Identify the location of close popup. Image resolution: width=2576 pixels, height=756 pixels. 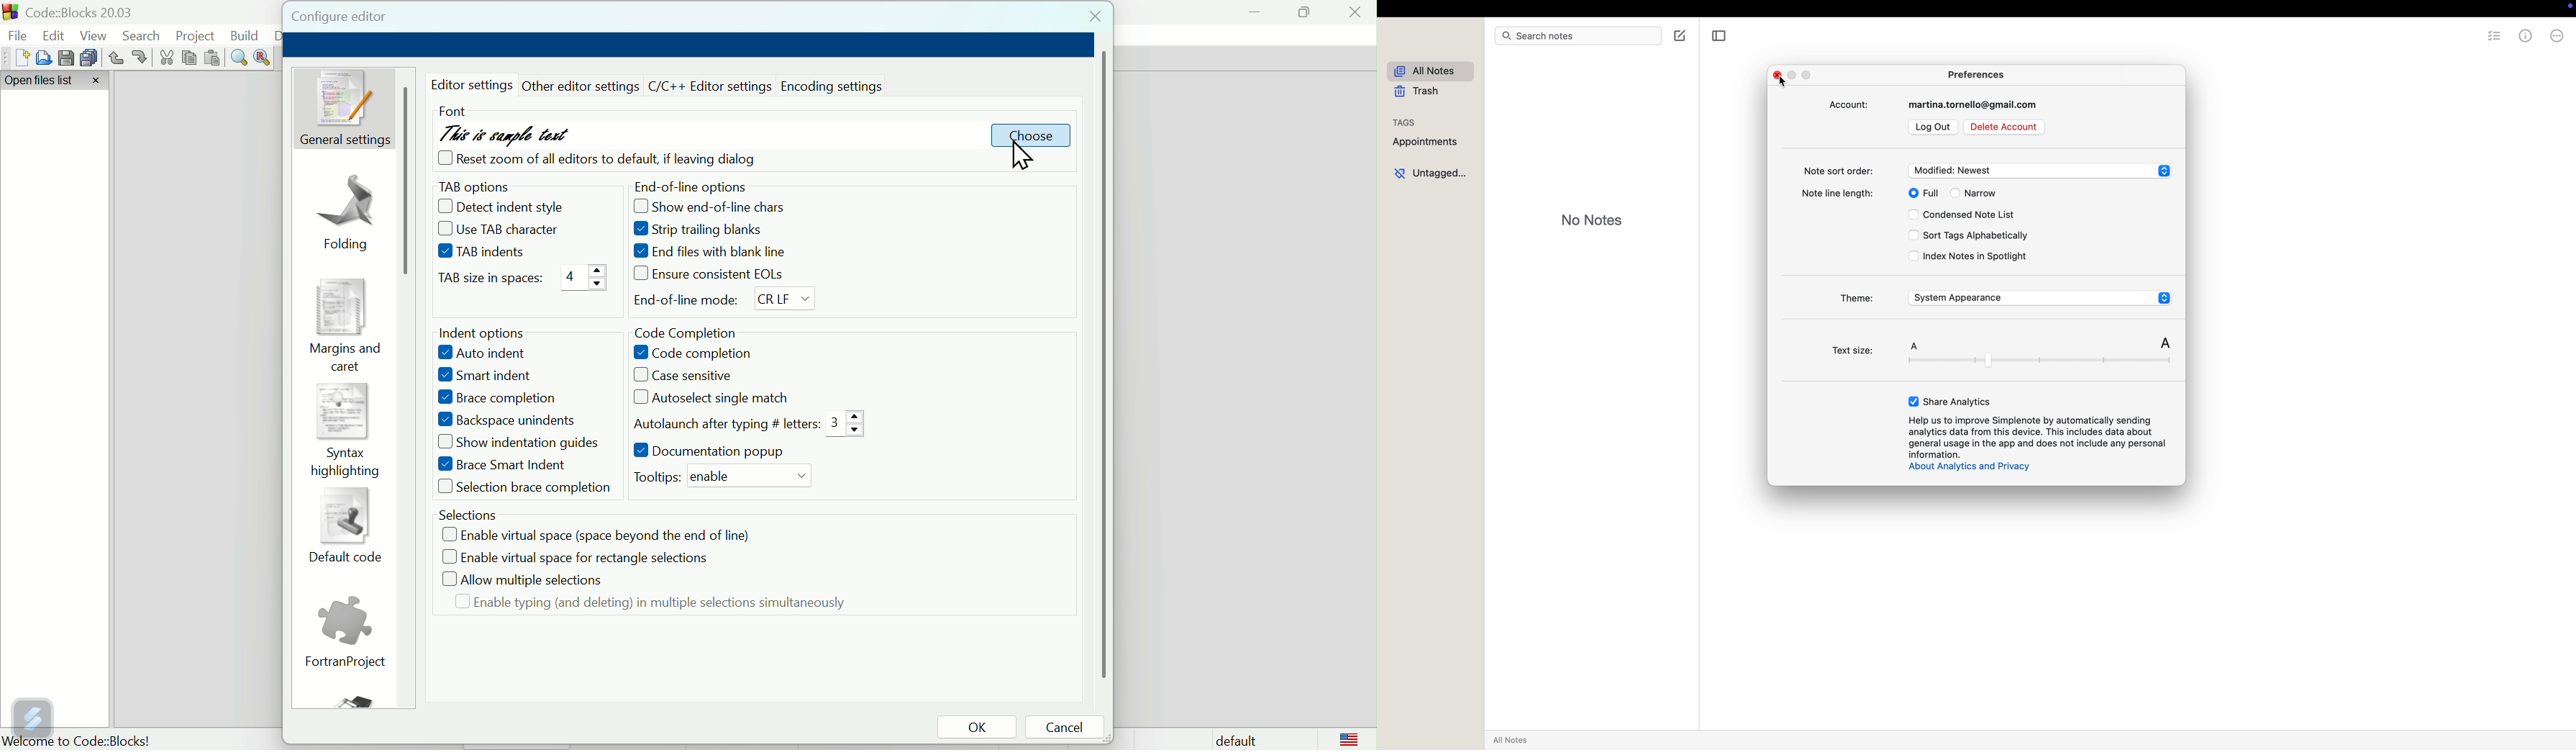
(1776, 75).